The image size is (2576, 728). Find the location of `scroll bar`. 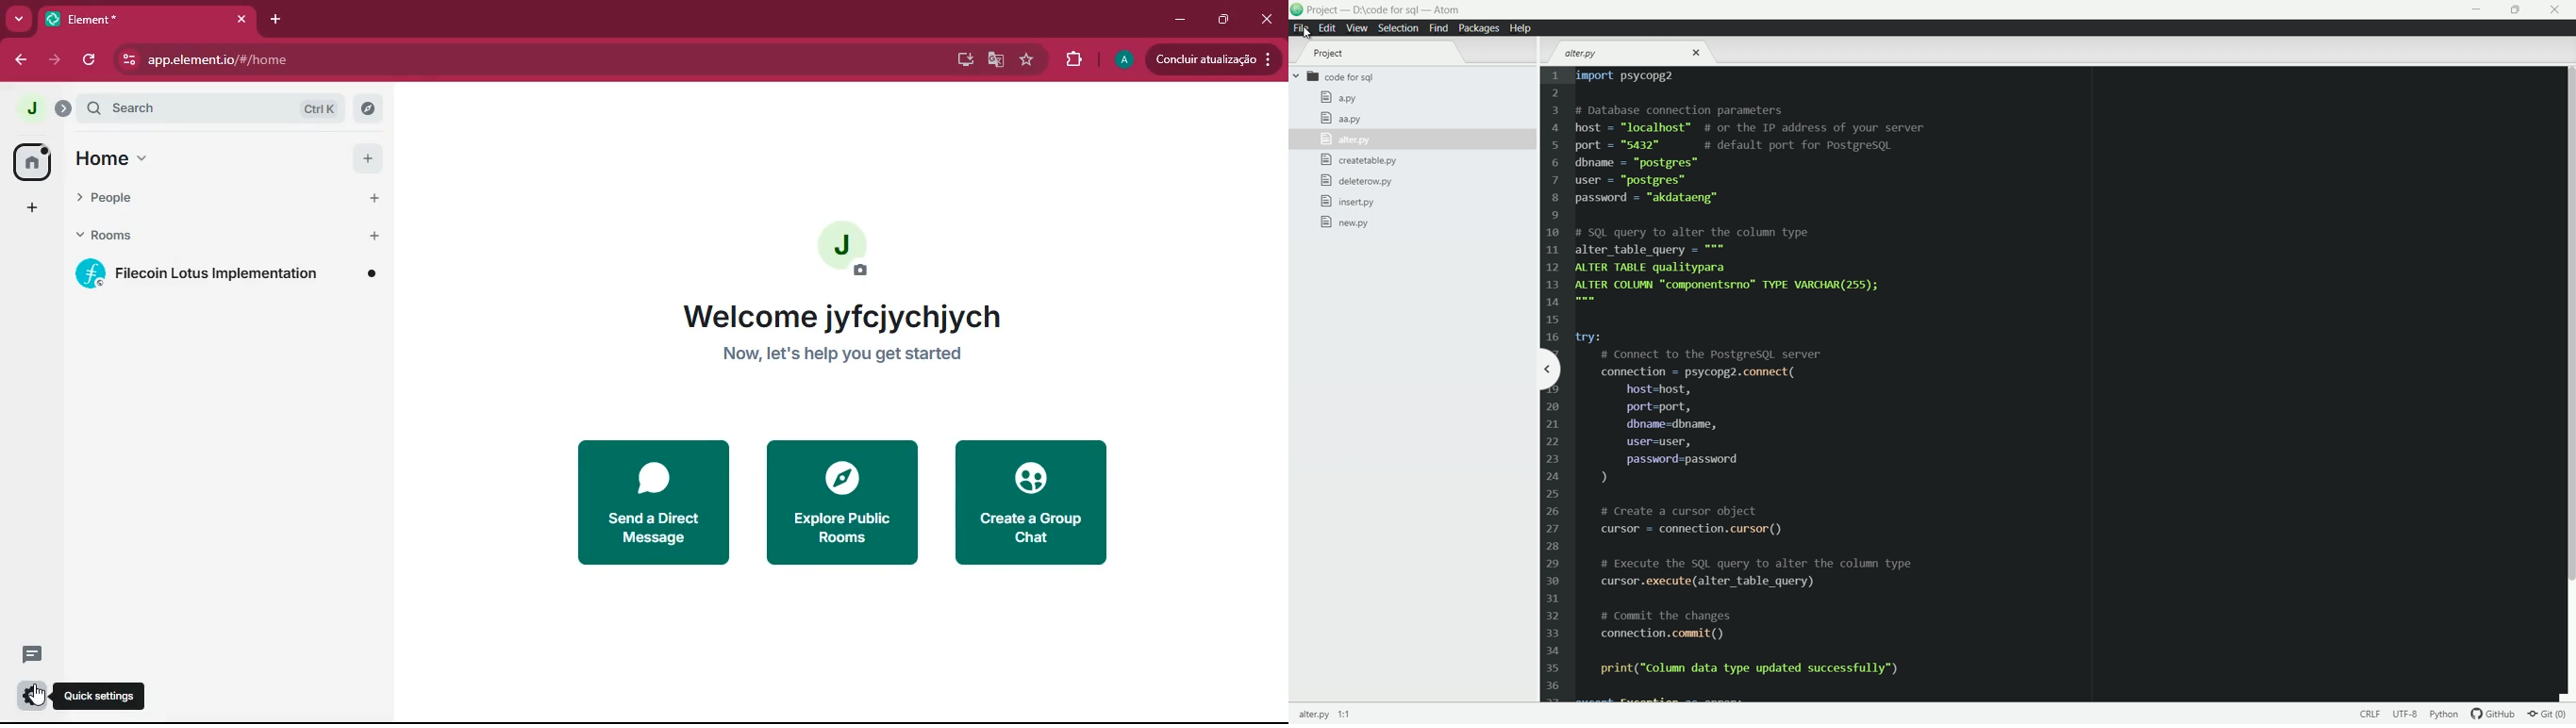

scroll bar is located at coordinates (2568, 325).